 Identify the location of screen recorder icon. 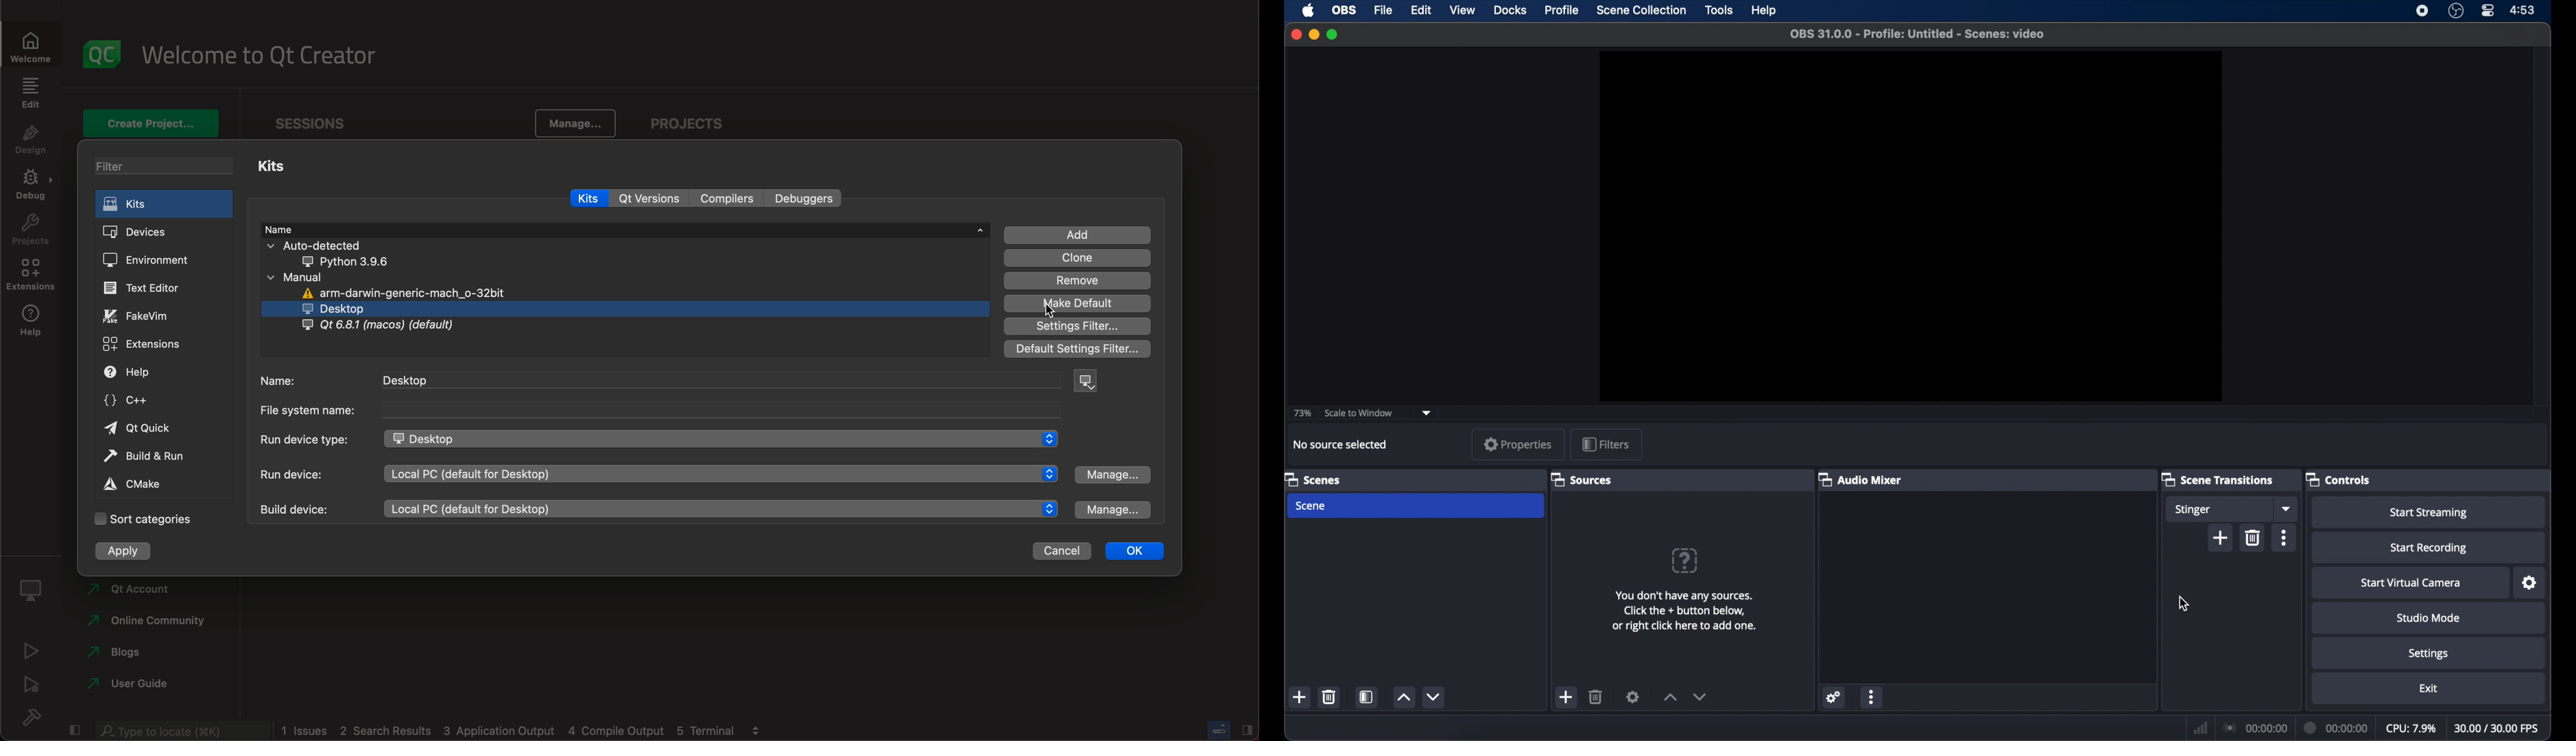
(2423, 11).